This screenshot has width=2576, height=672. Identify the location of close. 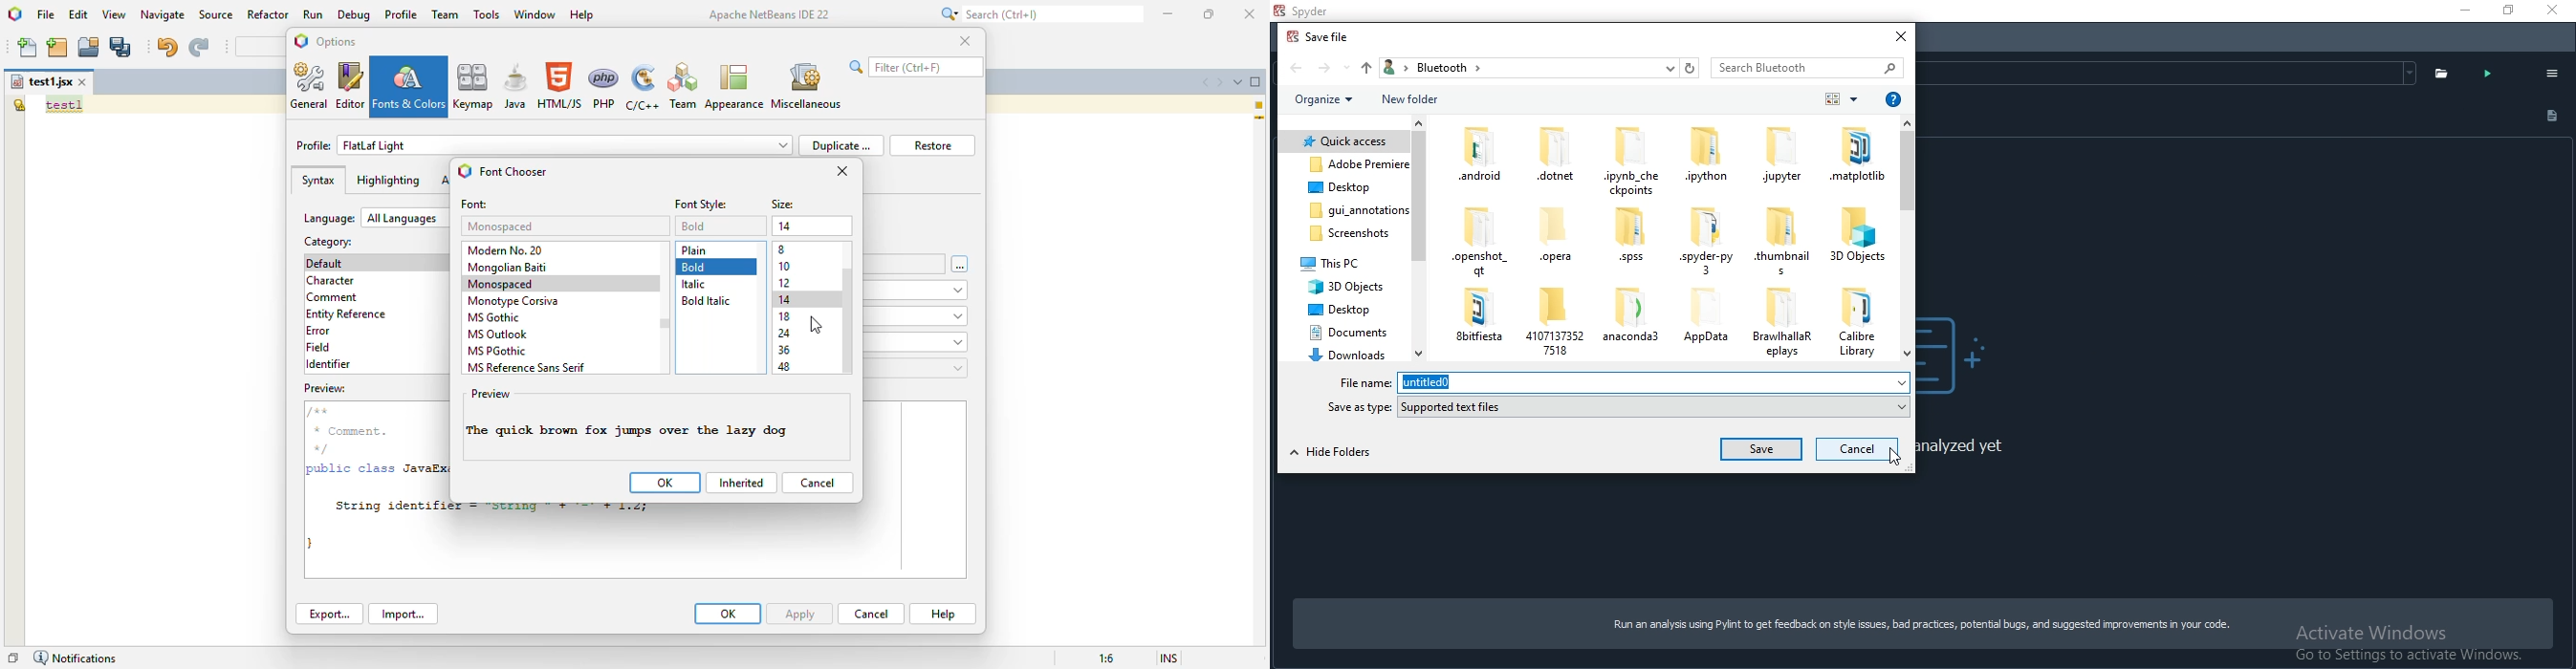
(1900, 35).